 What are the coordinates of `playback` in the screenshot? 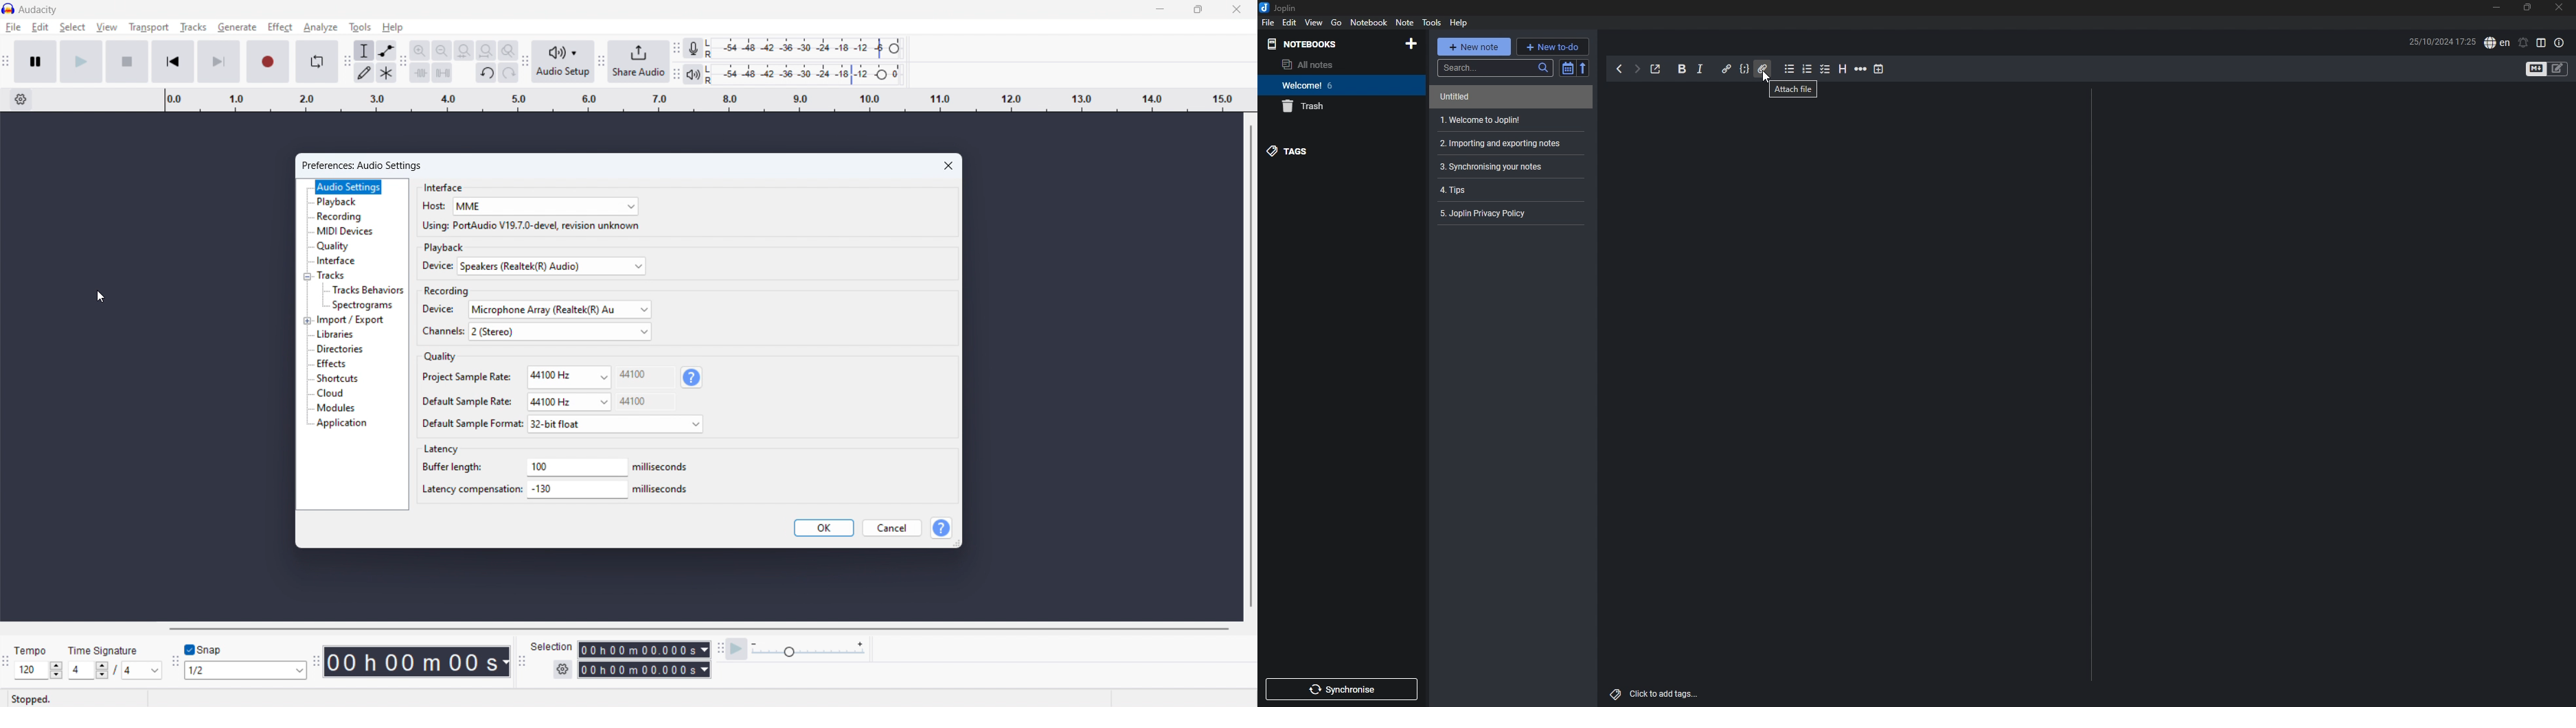 It's located at (445, 247).